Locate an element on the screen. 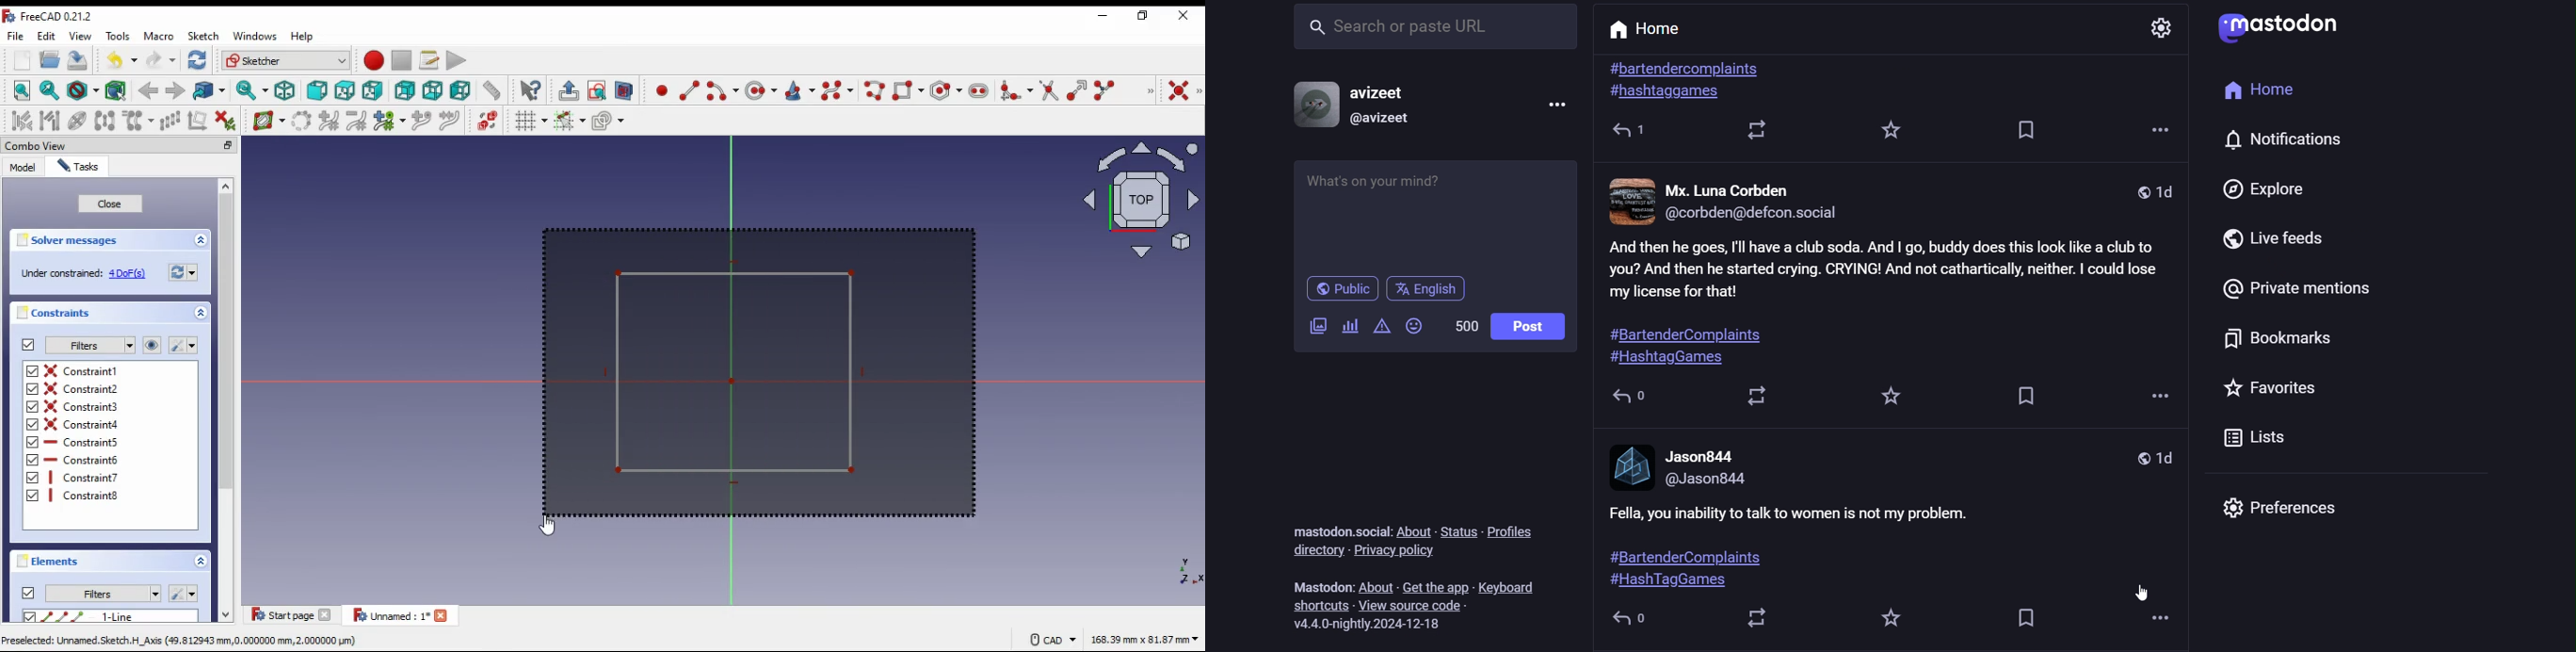 The height and width of the screenshot is (672, 2576). expand/collapse is located at coordinates (201, 313).